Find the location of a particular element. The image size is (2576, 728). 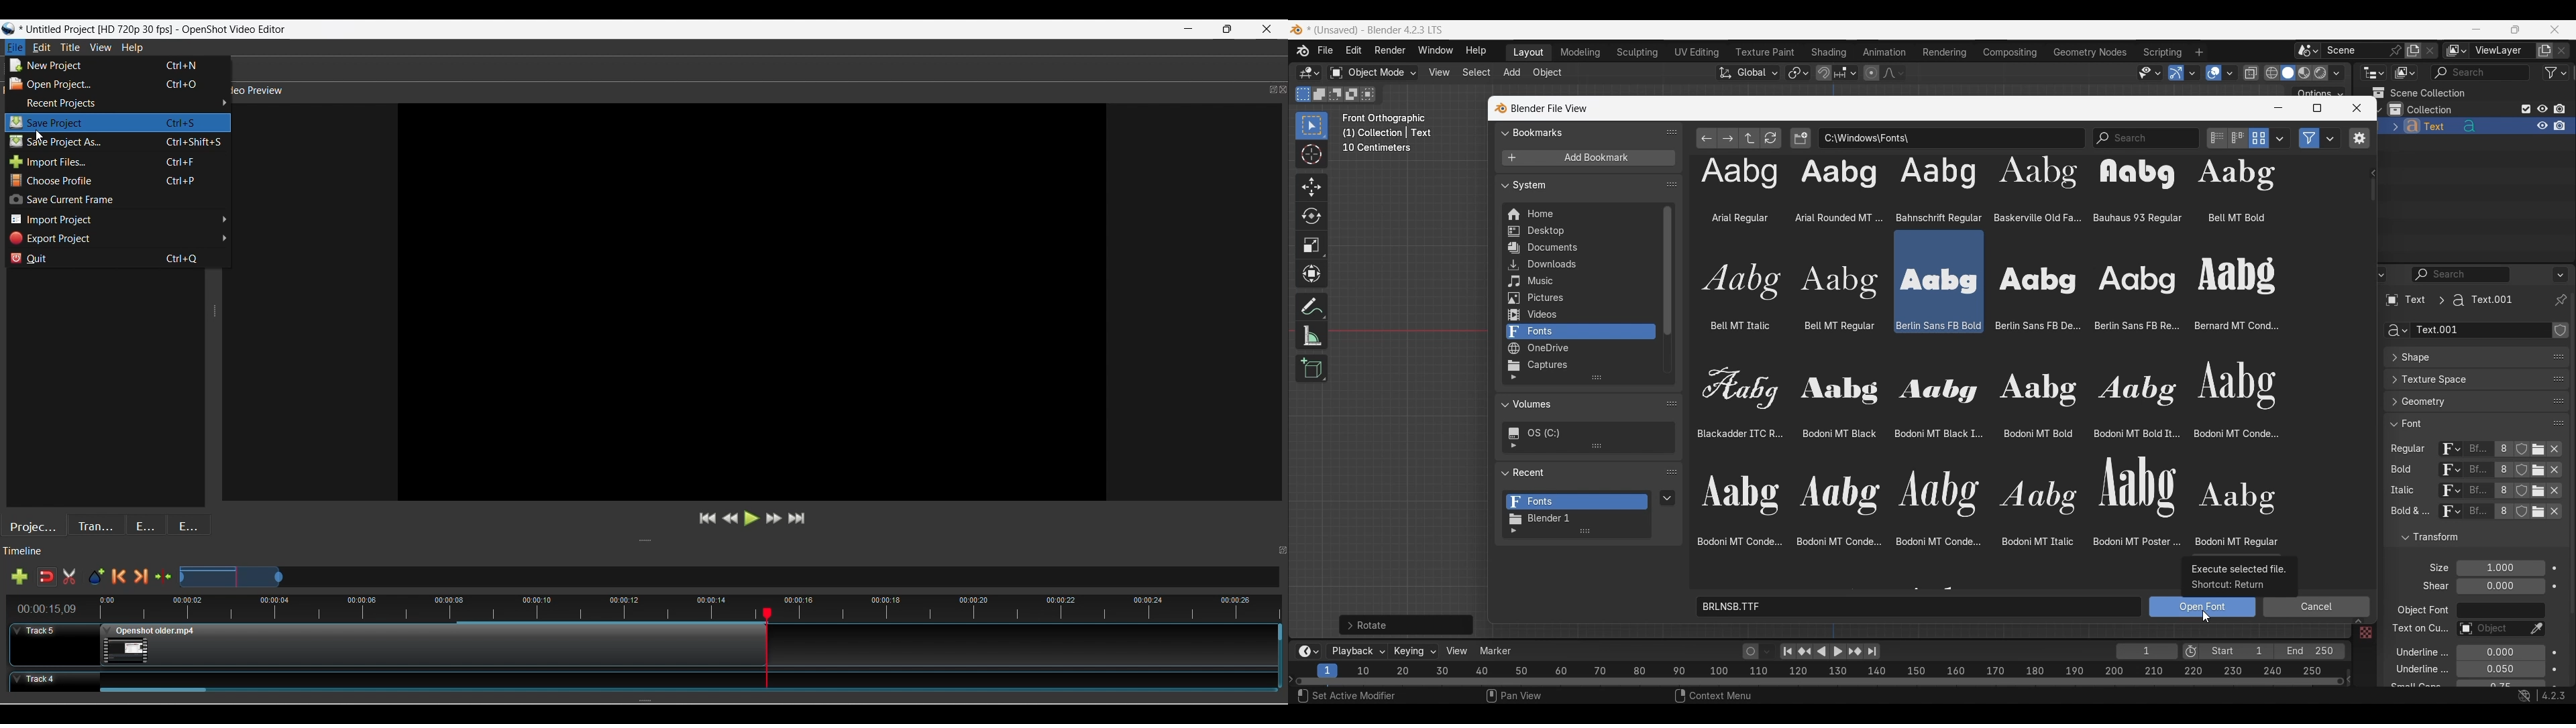

Overlays is located at coordinates (2229, 73).